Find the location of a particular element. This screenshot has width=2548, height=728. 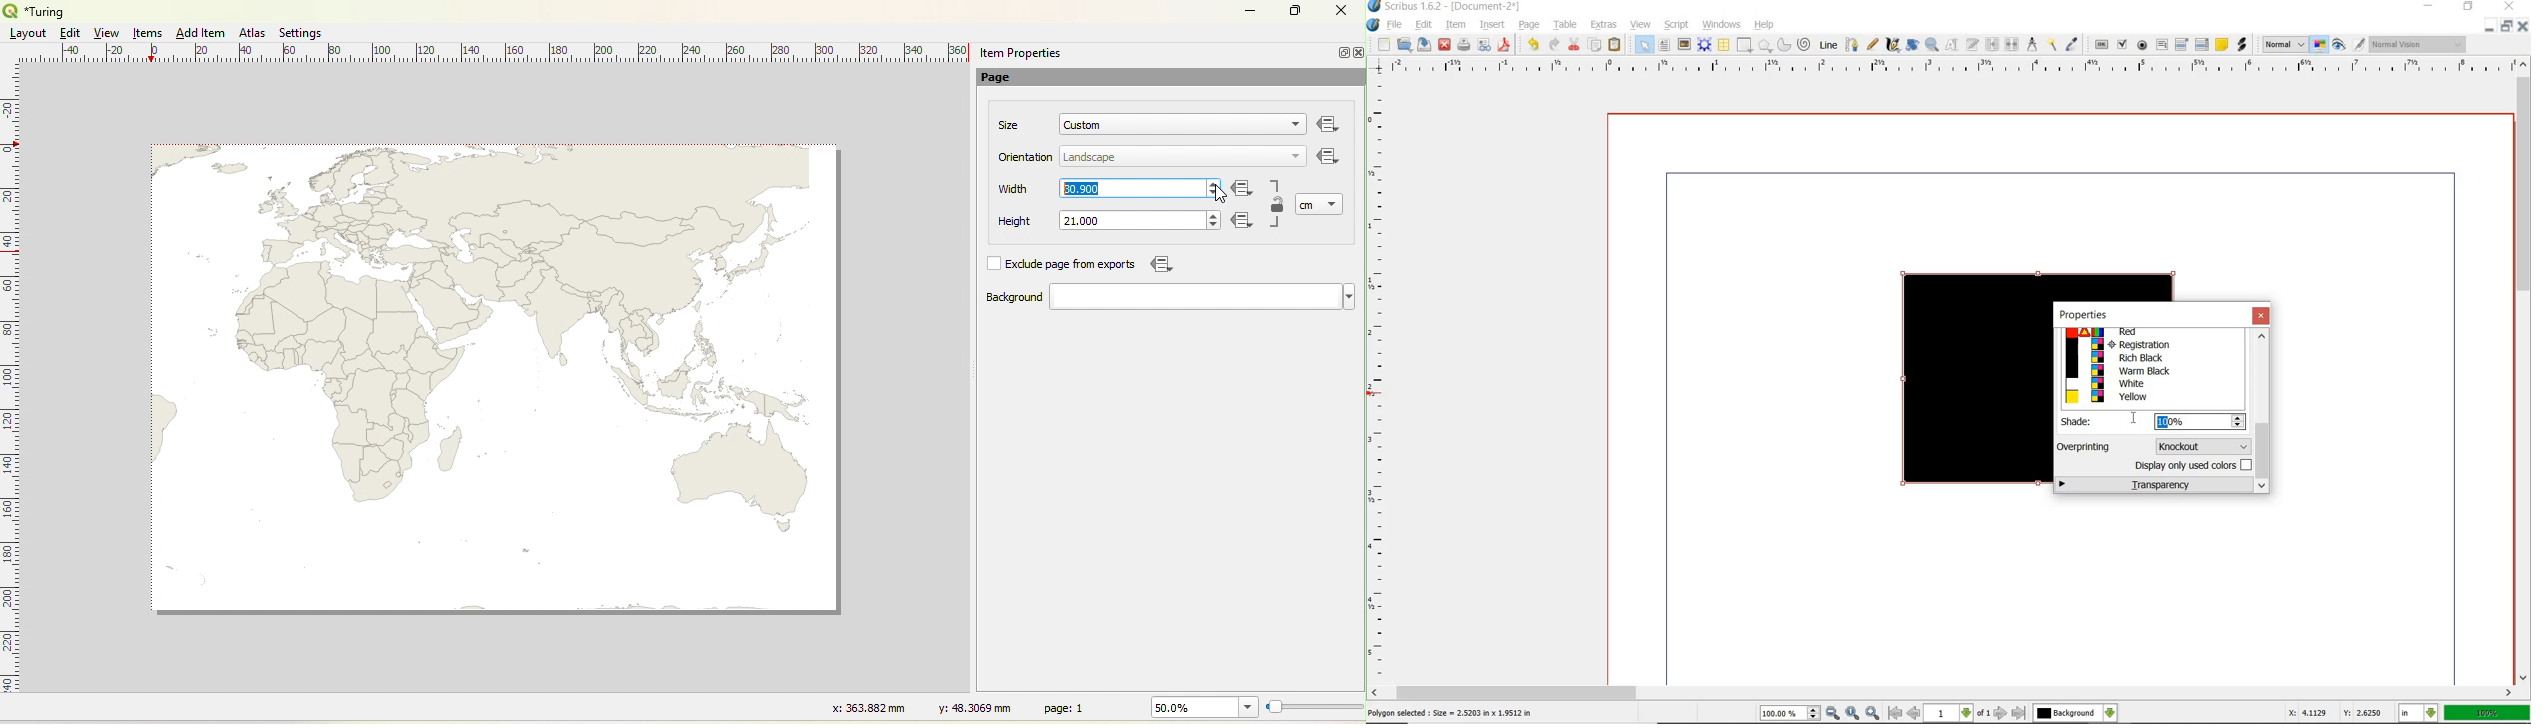

item is located at coordinates (1457, 24).